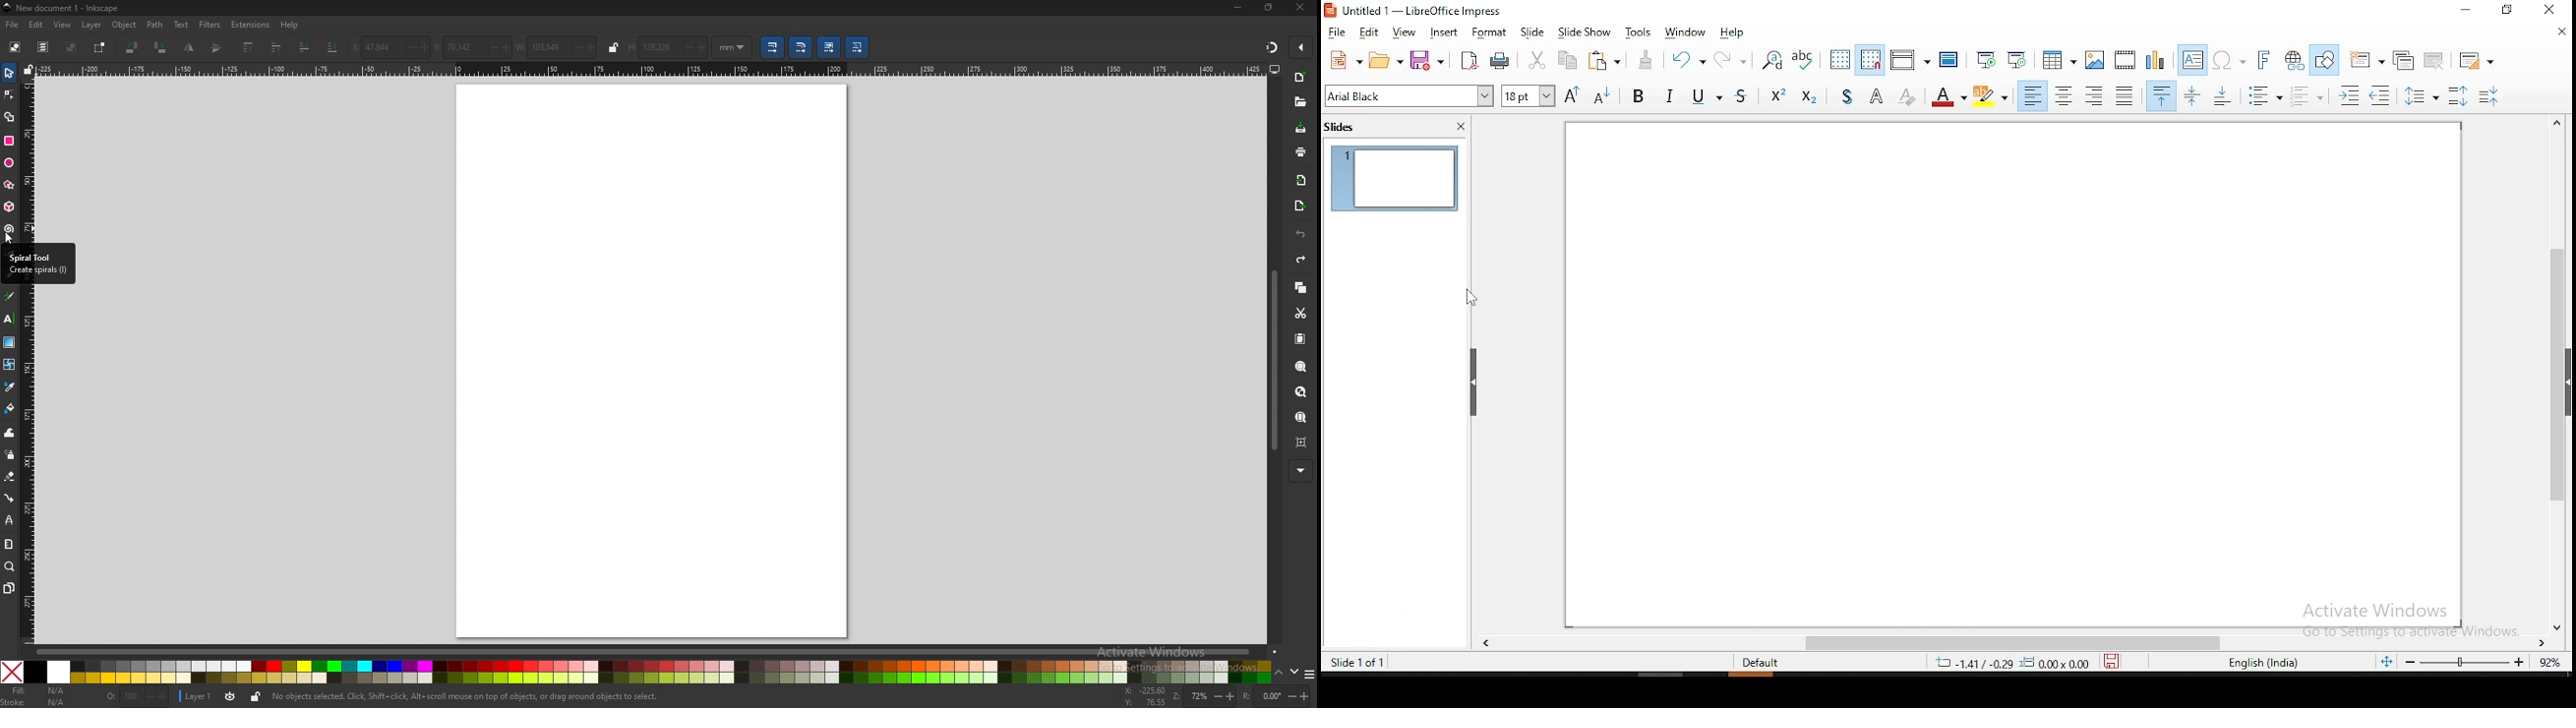 Image resolution: width=2576 pixels, height=728 pixels. What do you see at coordinates (648, 69) in the screenshot?
I see `horizontal scale` at bounding box center [648, 69].